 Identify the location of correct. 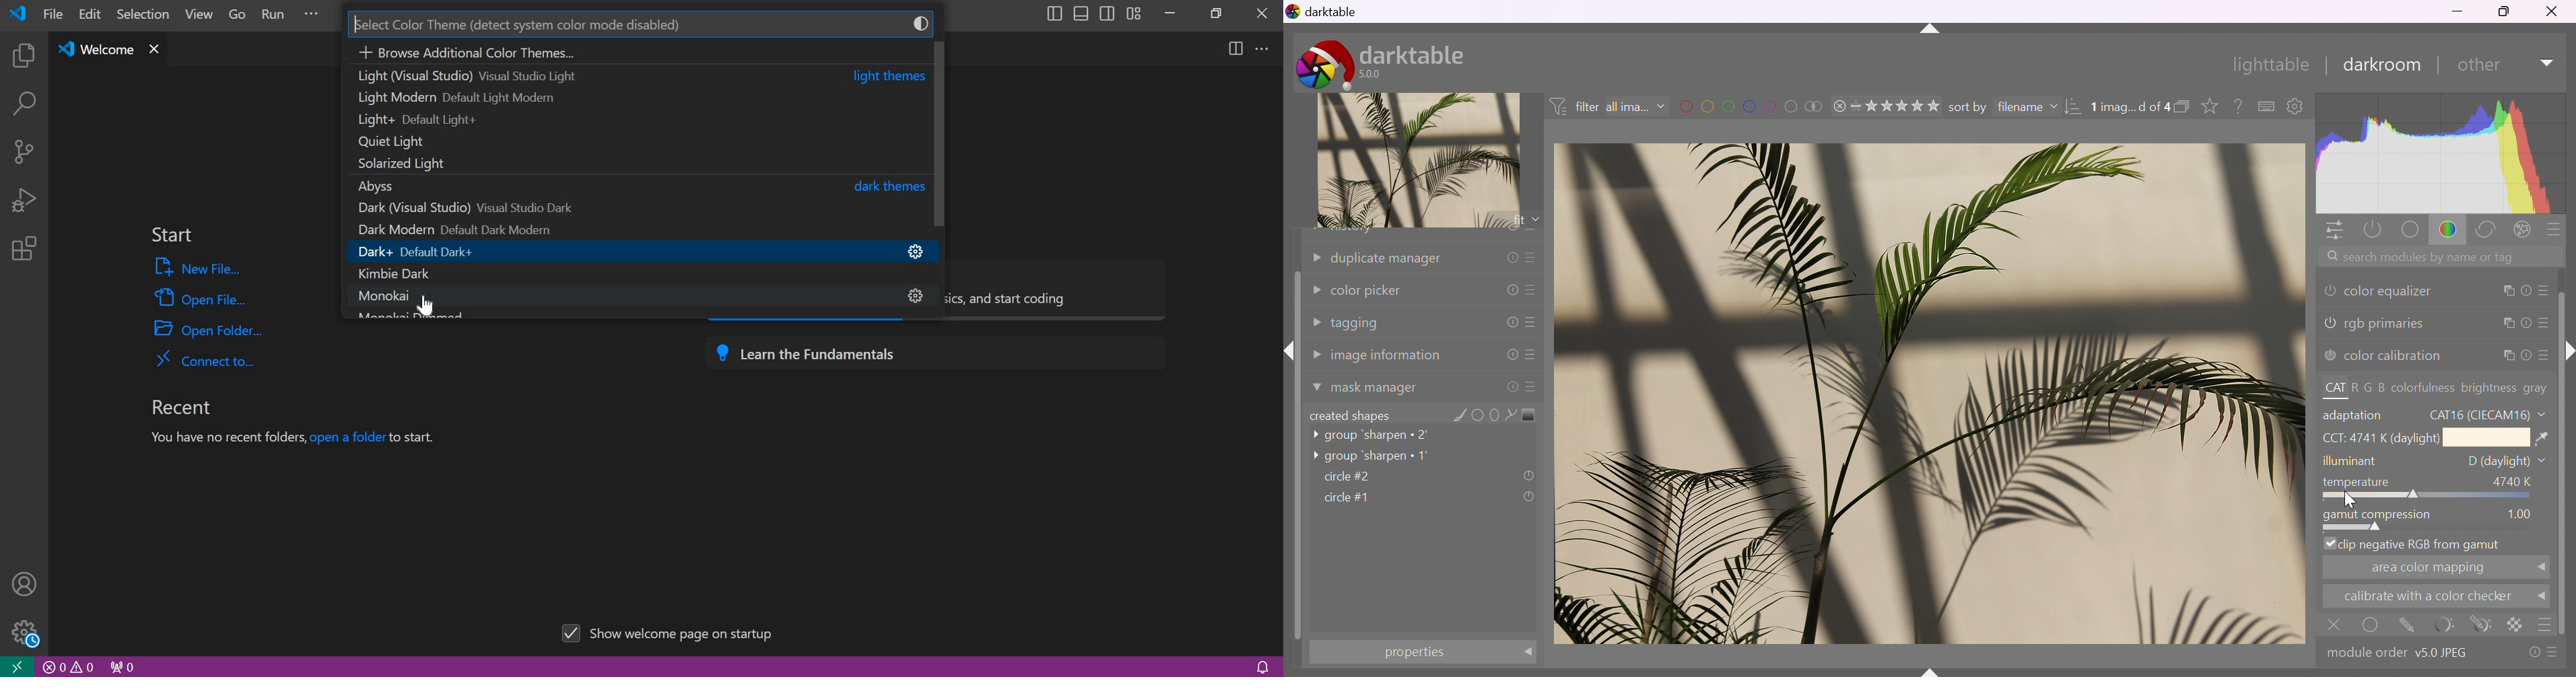
(2486, 229).